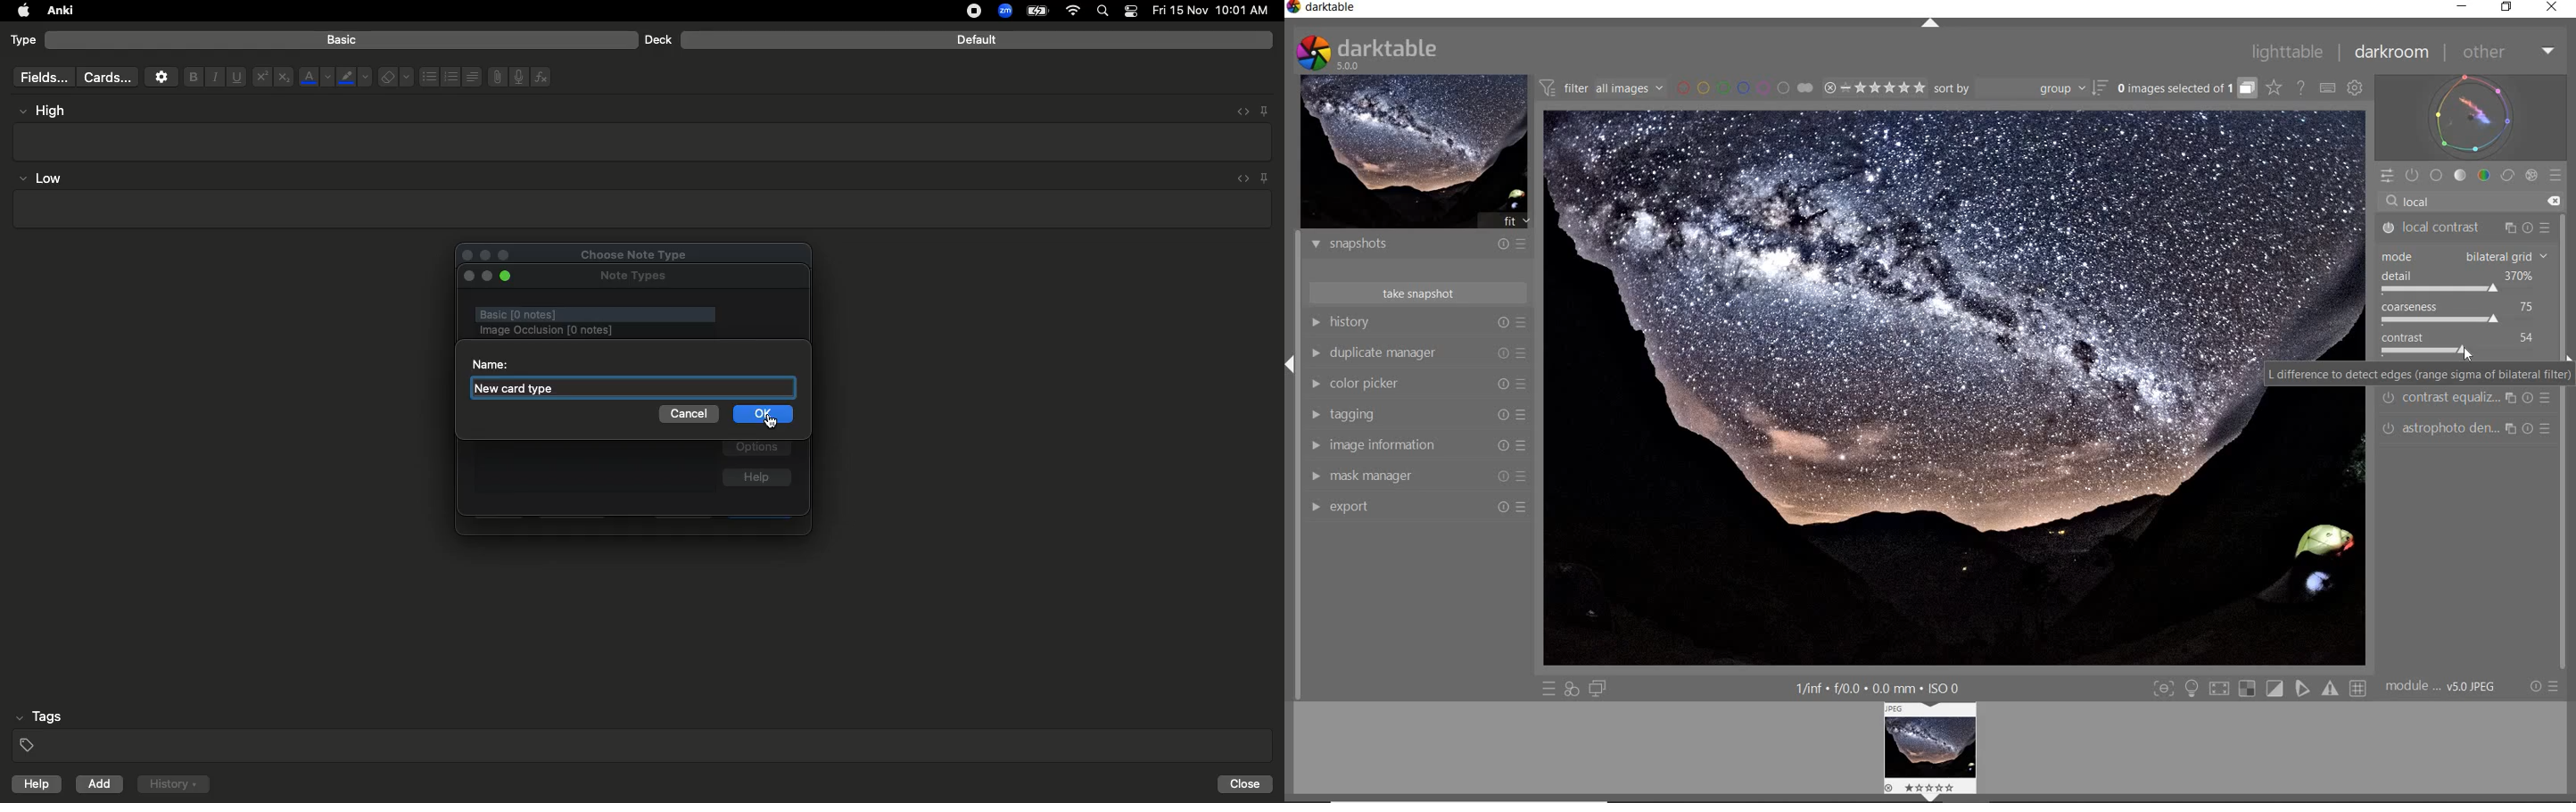 Image resolution: width=2576 pixels, height=812 pixels. Describe the element at coordinates (2260, 688) in the screenshot. I see `TOGGLE MODES` at that location.